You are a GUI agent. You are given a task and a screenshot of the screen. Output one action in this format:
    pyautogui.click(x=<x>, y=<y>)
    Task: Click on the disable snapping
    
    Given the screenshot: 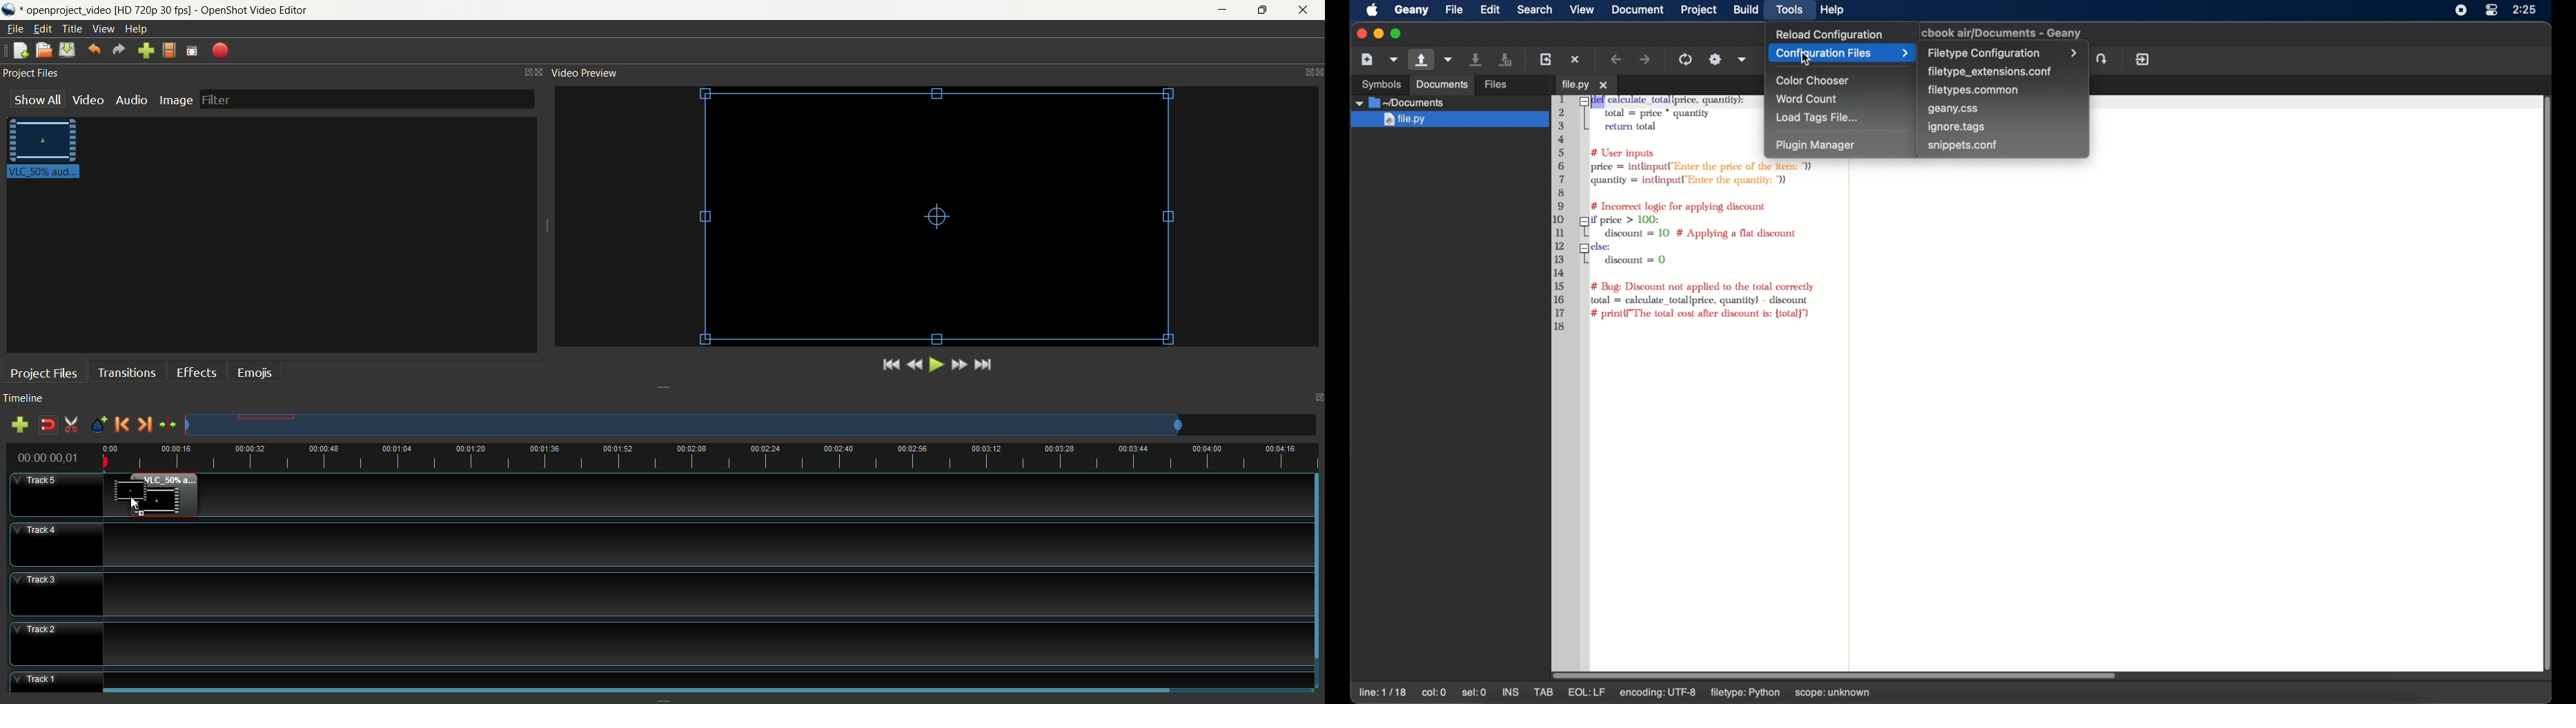 What is the action you would take?
    pyautogui.click(x=47, y=425)
    